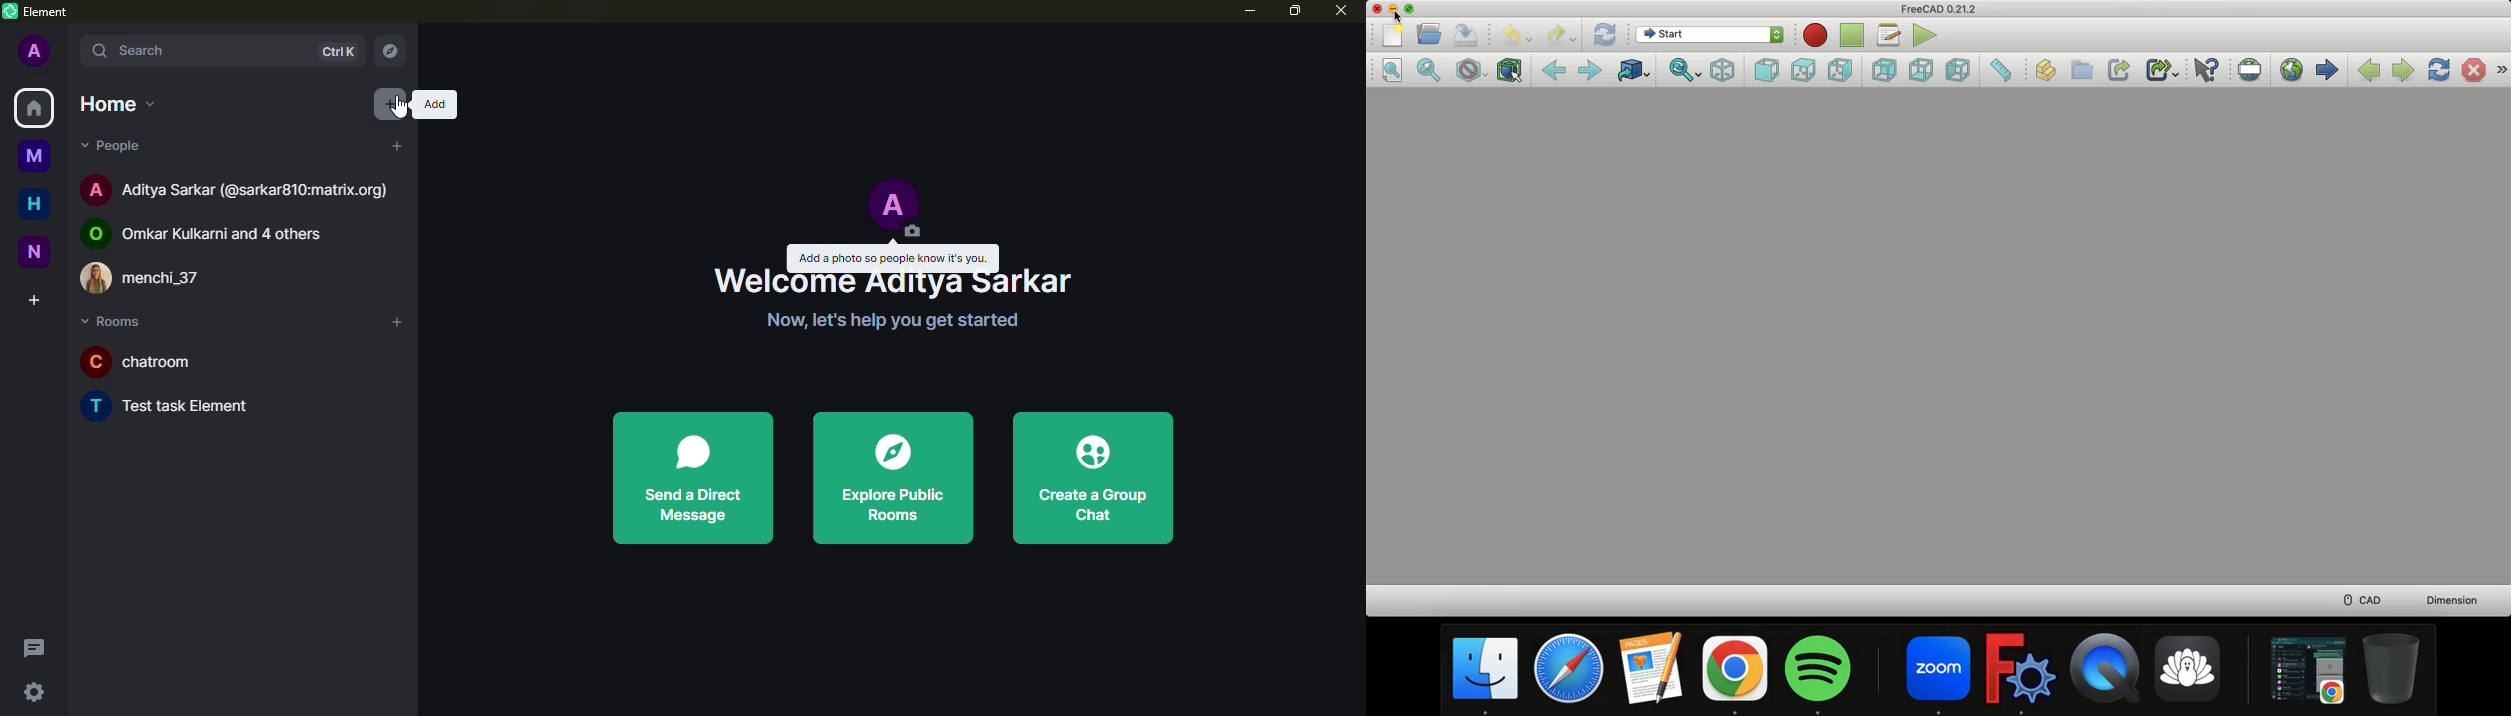 The width and height of the screenshot is (2520, 728). What do you see at coordinates (390, 50) in the screenshot?
I see `explore rooms` at bounding box center [390, 50].